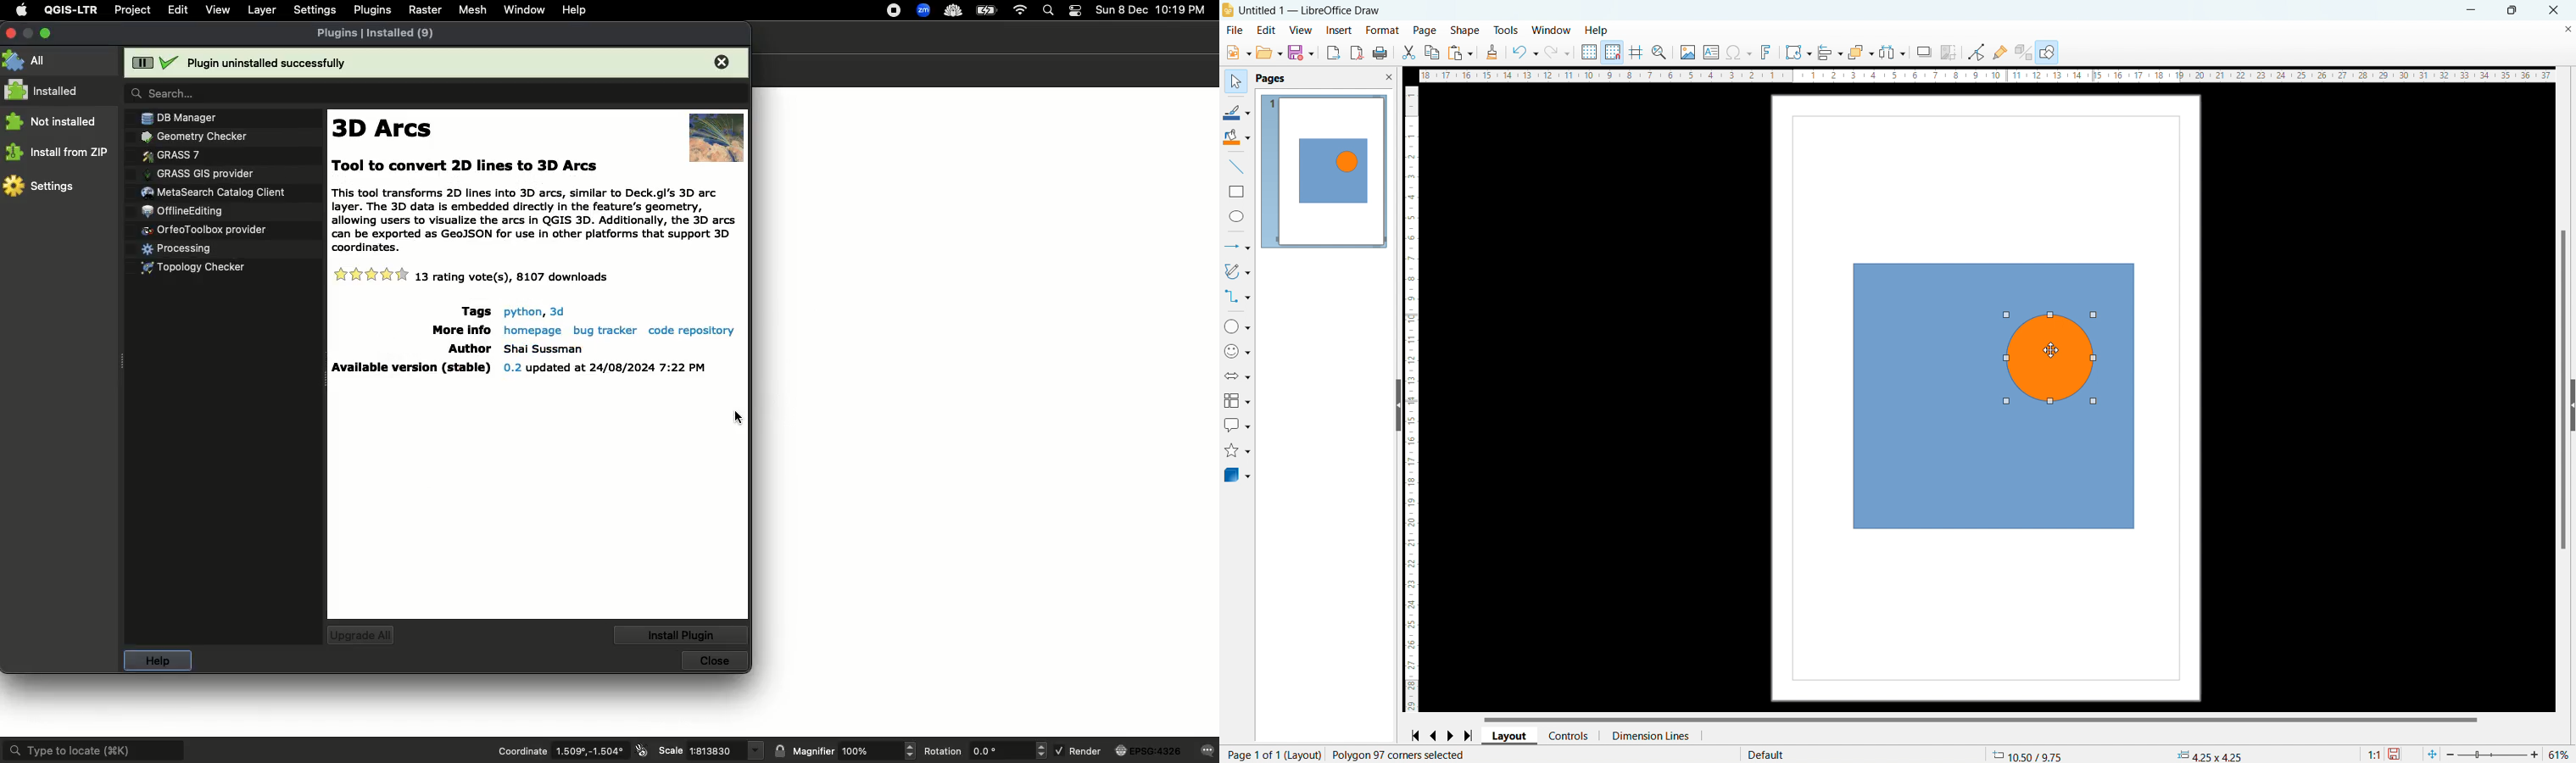 Image resolution: width=2576 pixels, height=784 pixels. I want to click on Internet, so click(1022, 10).